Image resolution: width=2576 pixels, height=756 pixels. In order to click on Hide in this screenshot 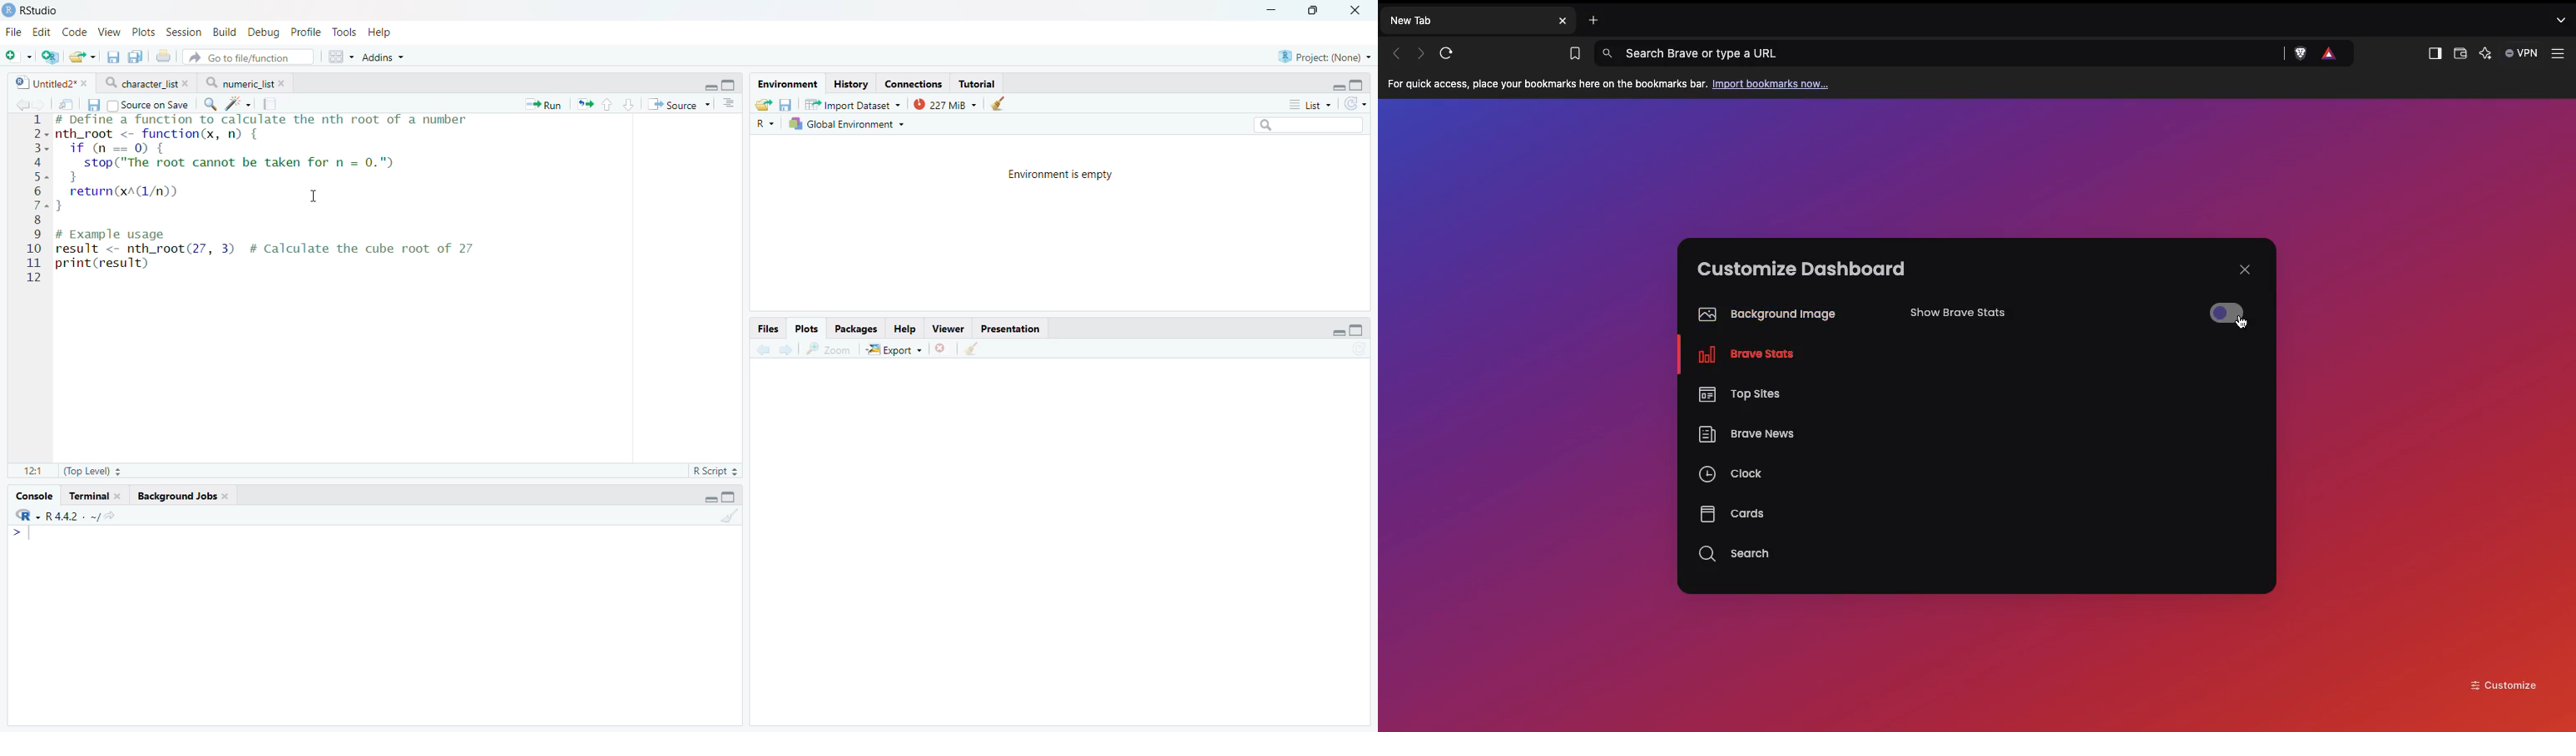, I will do `click(709, 499)`.